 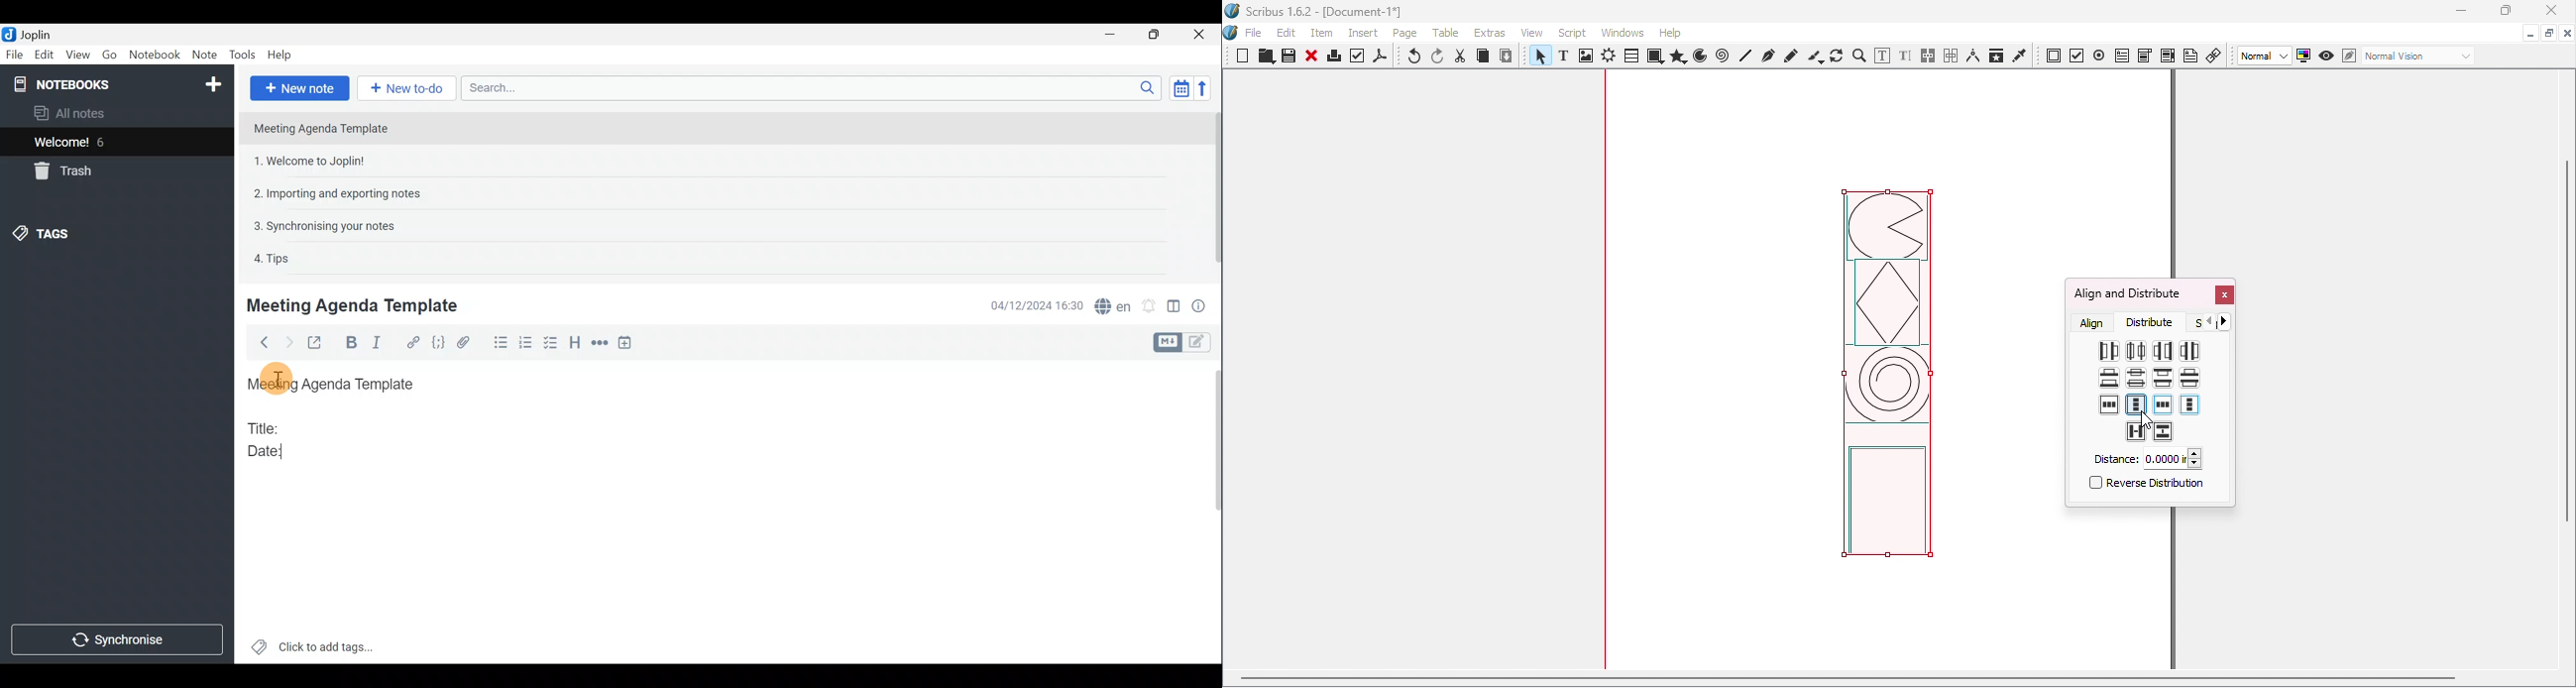 What do you see at coordinates (1155, 36) in the screenshot?
I see `Maximise` at bounding box center [1155, 36].